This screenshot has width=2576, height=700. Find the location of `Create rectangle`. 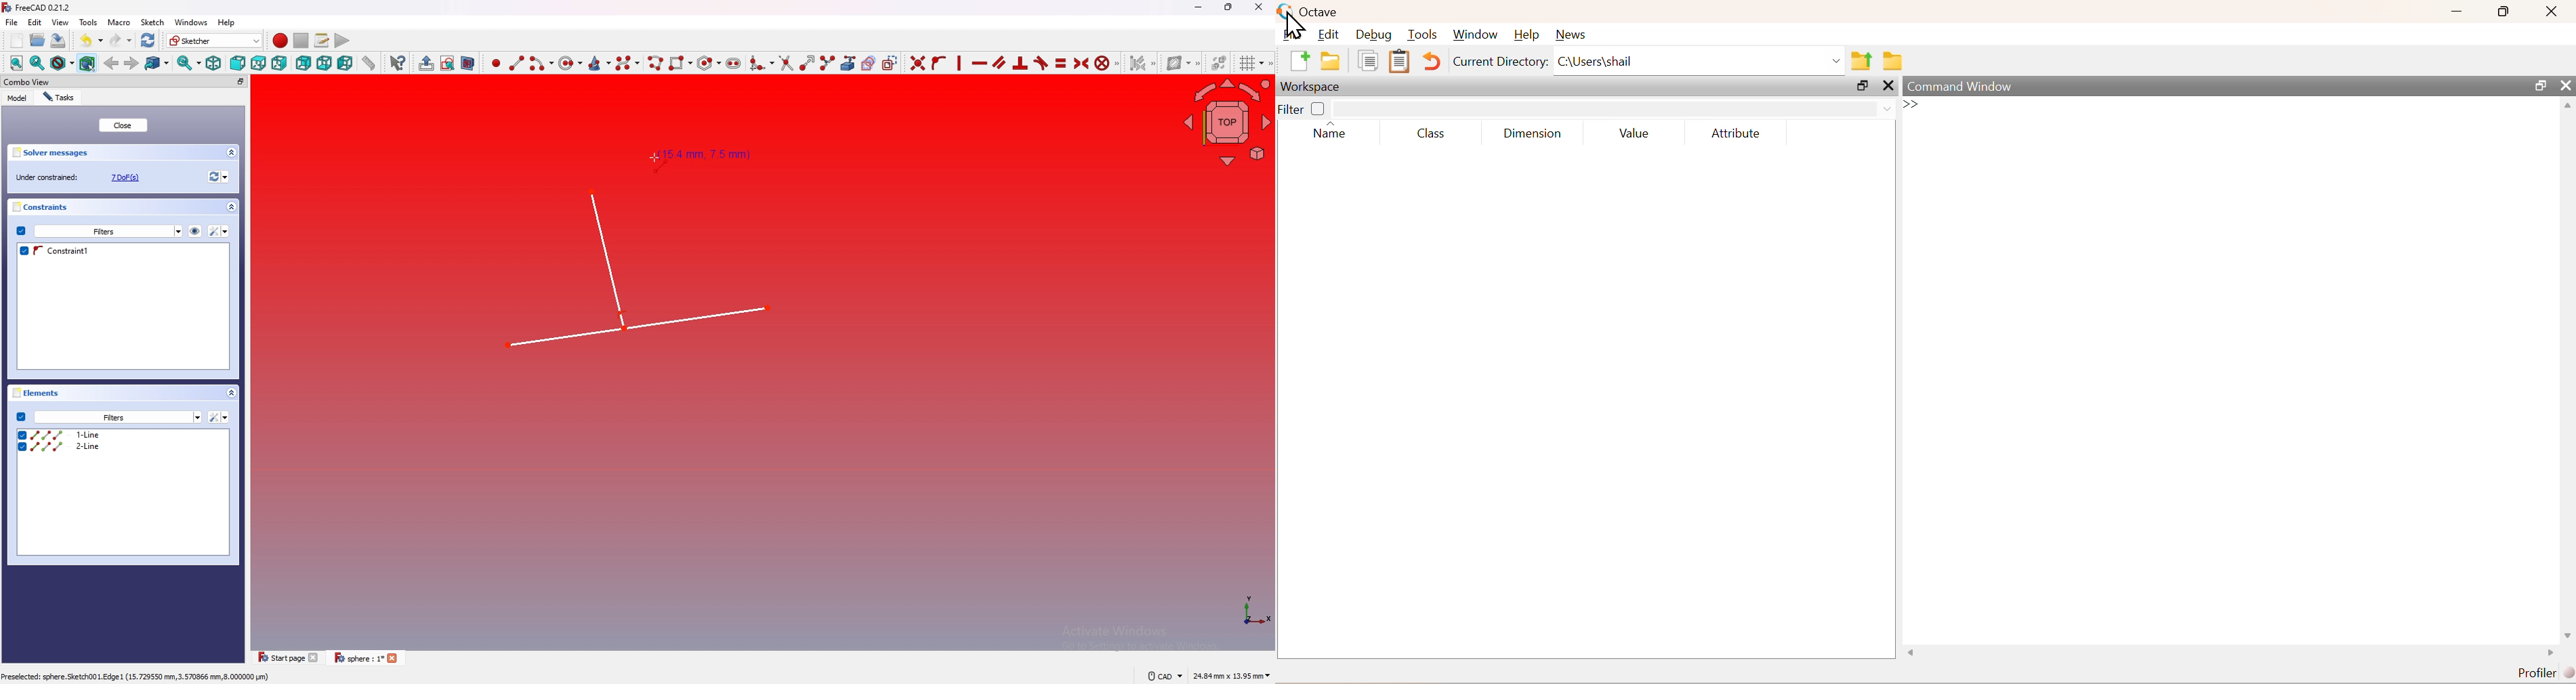

Create rectangle is located at coordinates (680, 62).